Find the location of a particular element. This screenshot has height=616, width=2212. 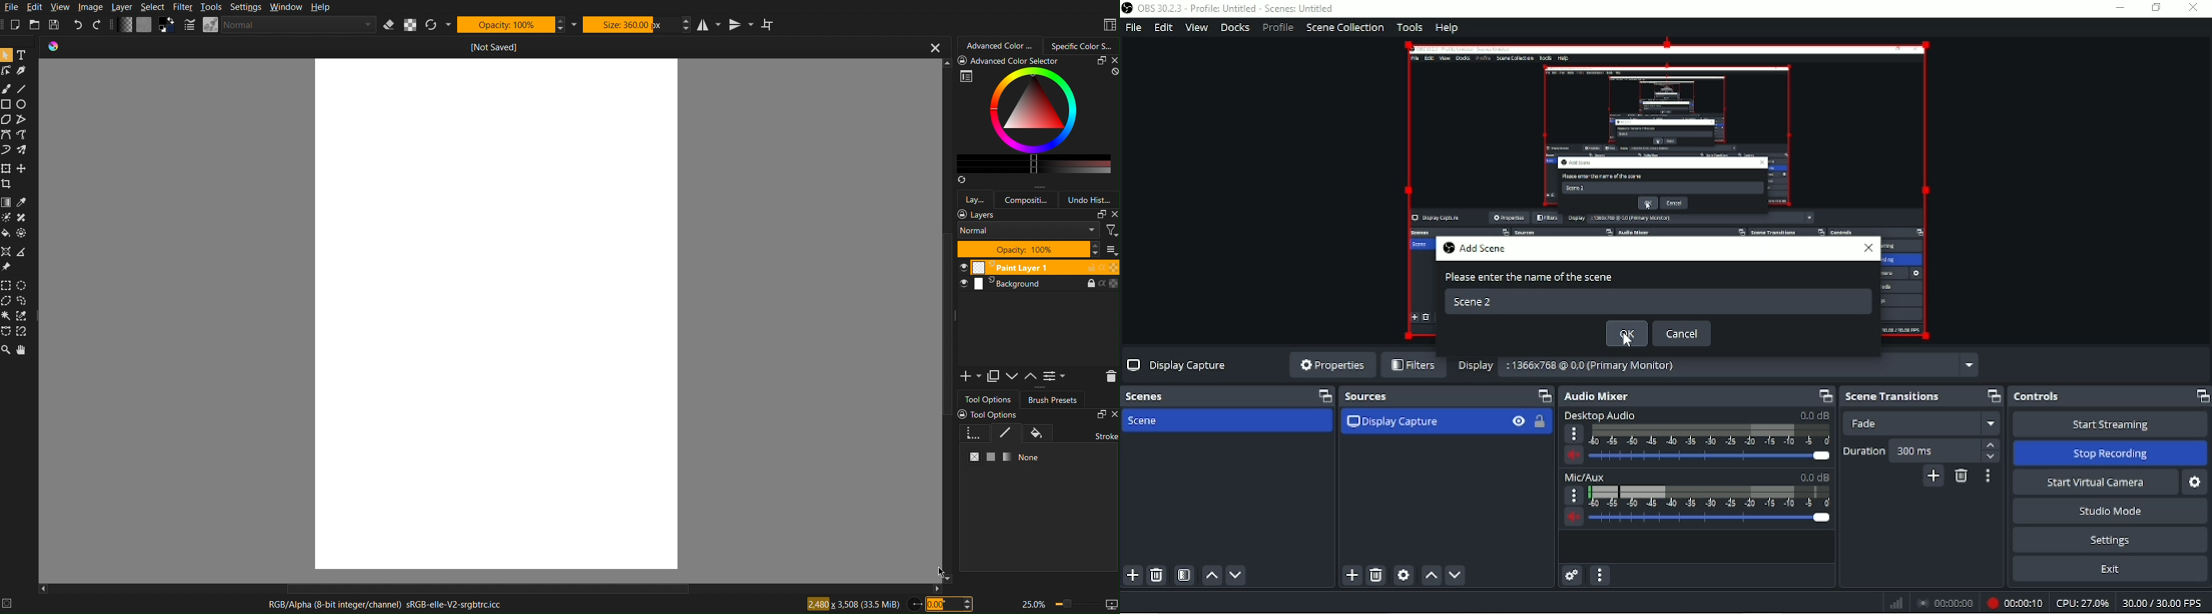

Help is located at coordinates (1448, 28).